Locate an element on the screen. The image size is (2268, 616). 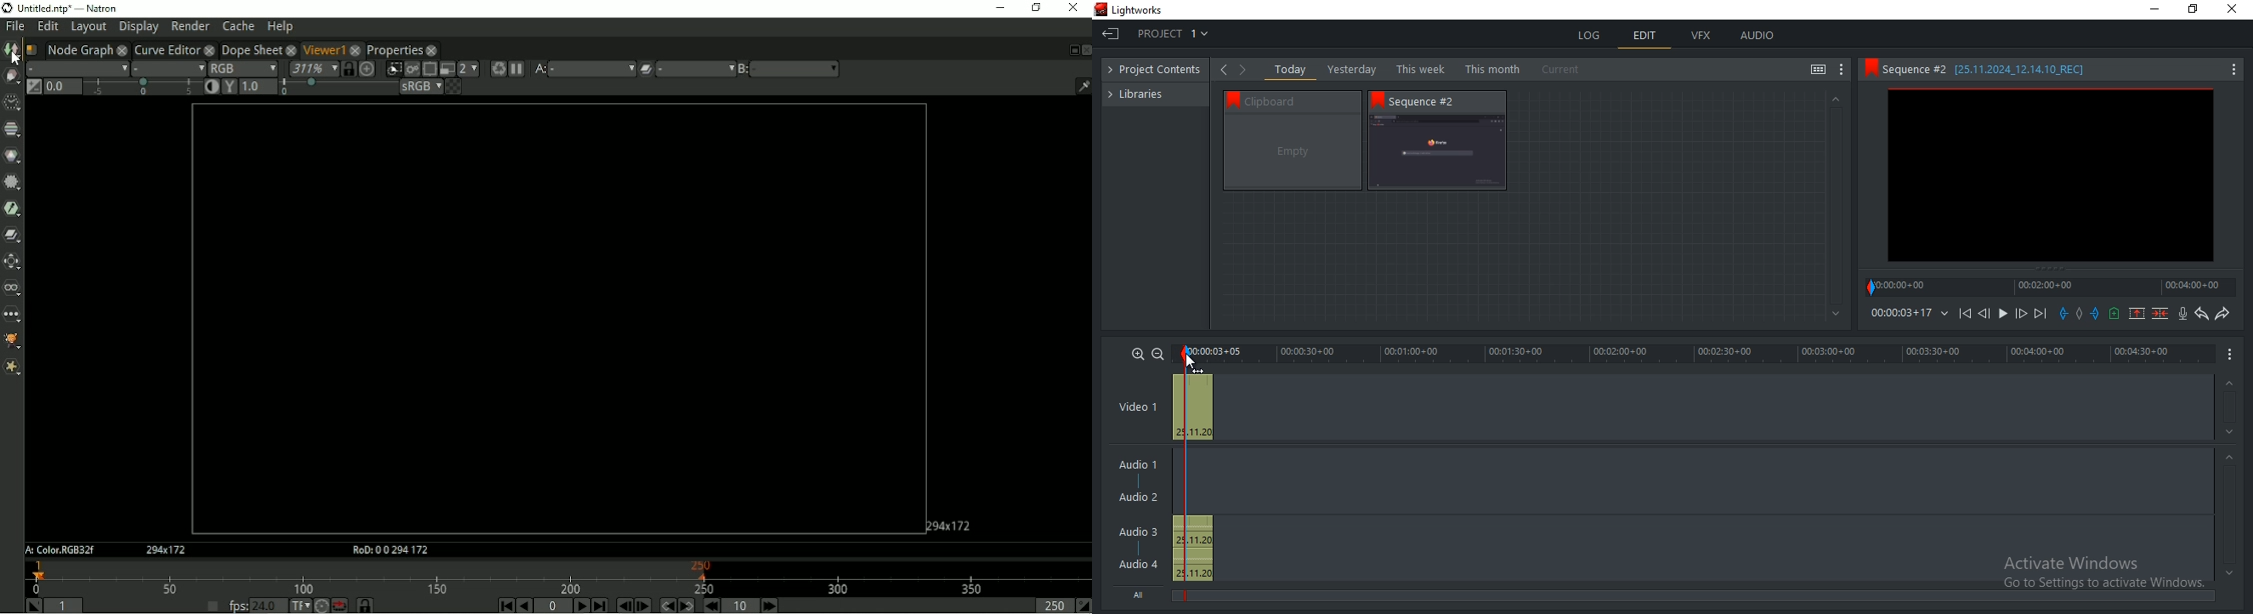
Sequence #2 is located at coordinates (1431, 101).